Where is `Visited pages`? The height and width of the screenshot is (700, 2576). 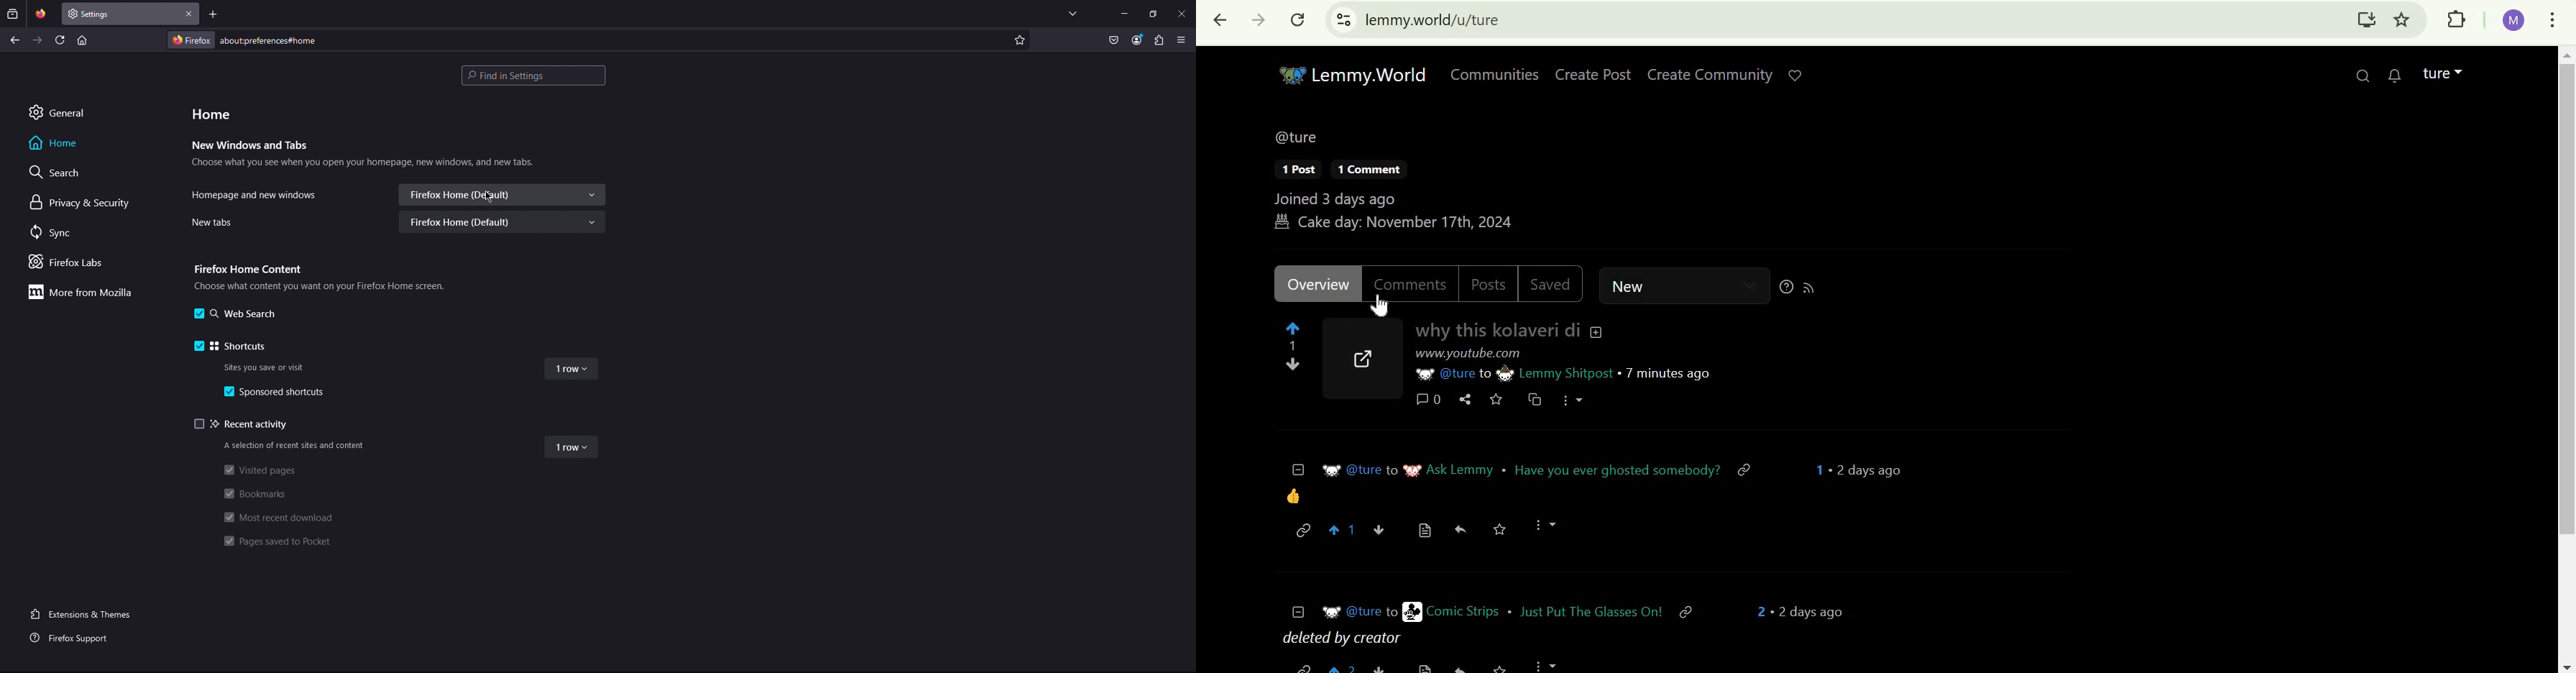 Visited pages is located at coordinates (259, 472).